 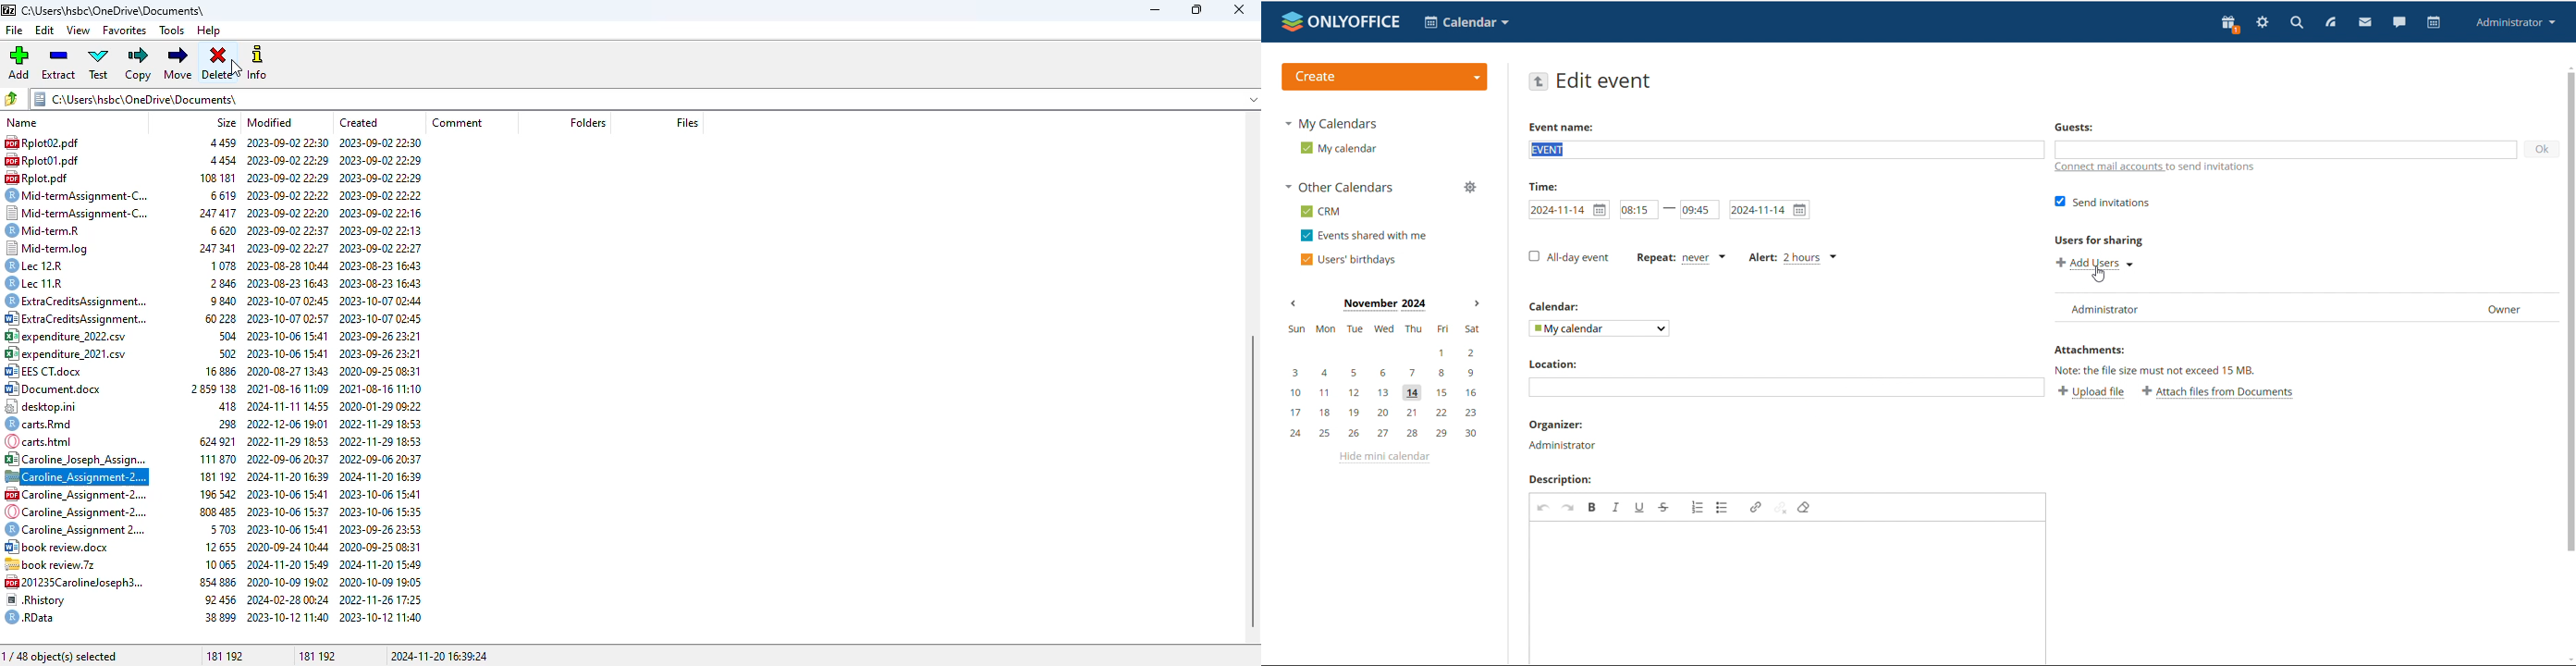 What do you see at coordinates (381, 300) in the screenshot?
I see `2023-10-07 02:44` at bounding box center [381, 300].